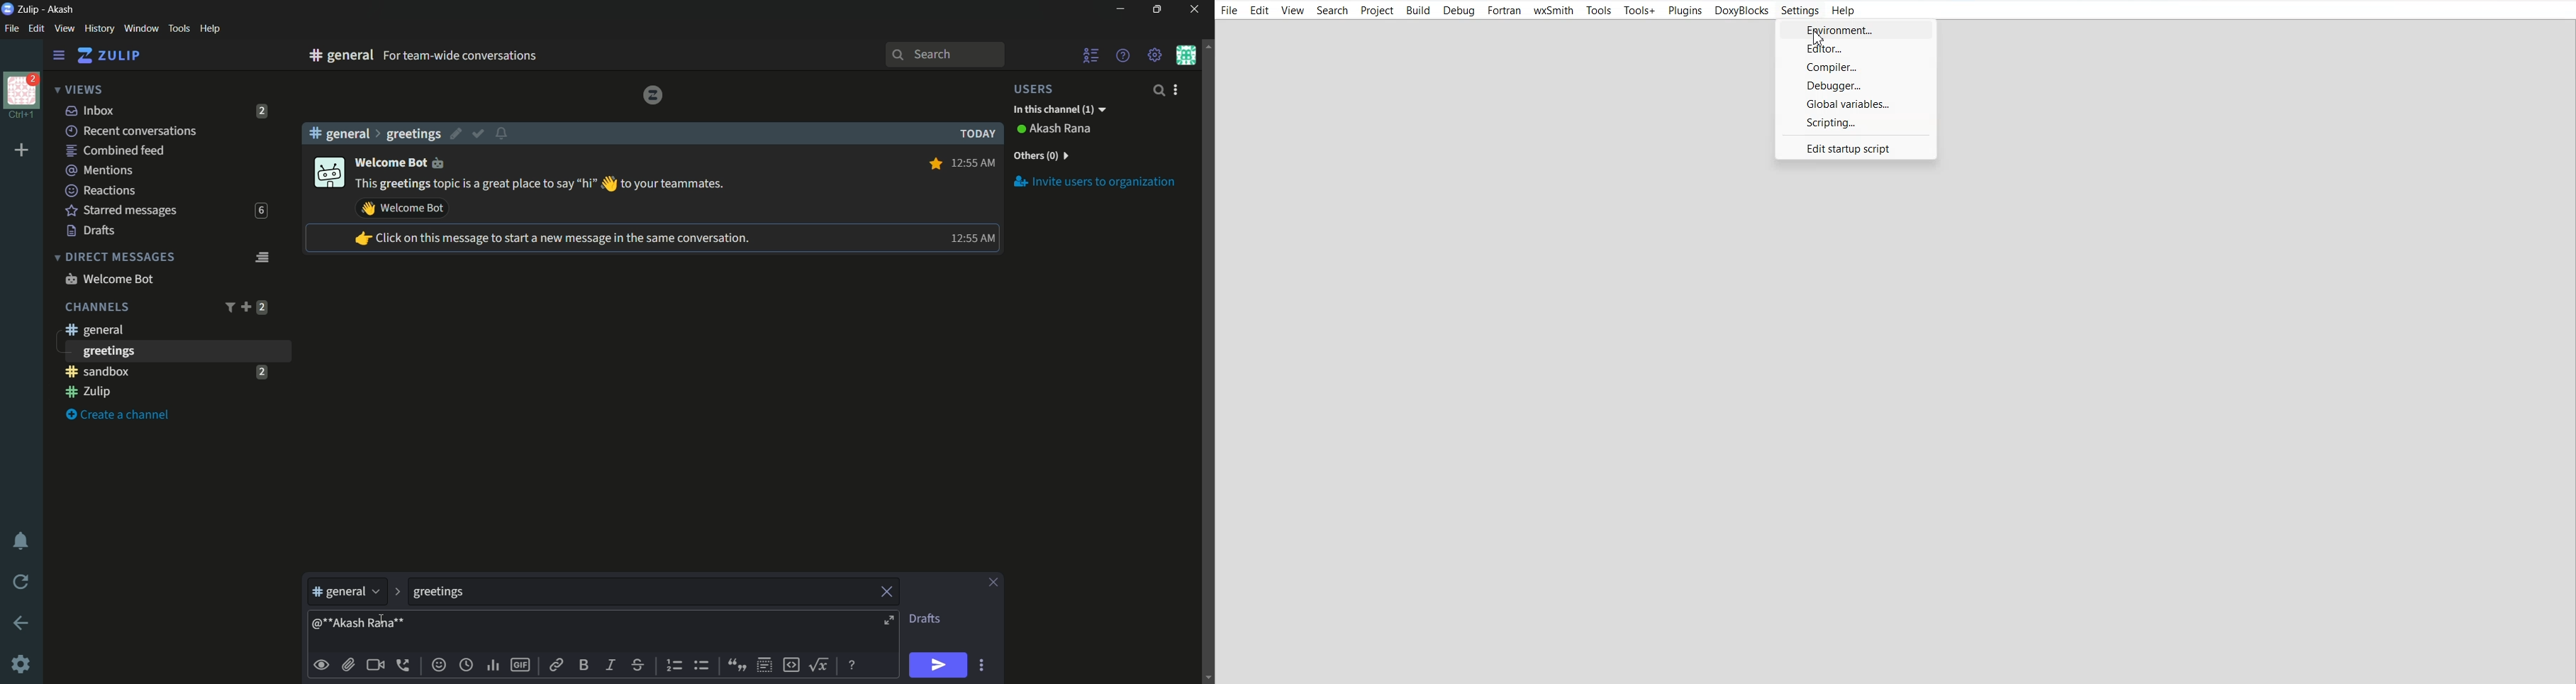  What do you see at coordinates (91, 231) in the screenshot?
I see `drafts` at bounding box center [91, 231].